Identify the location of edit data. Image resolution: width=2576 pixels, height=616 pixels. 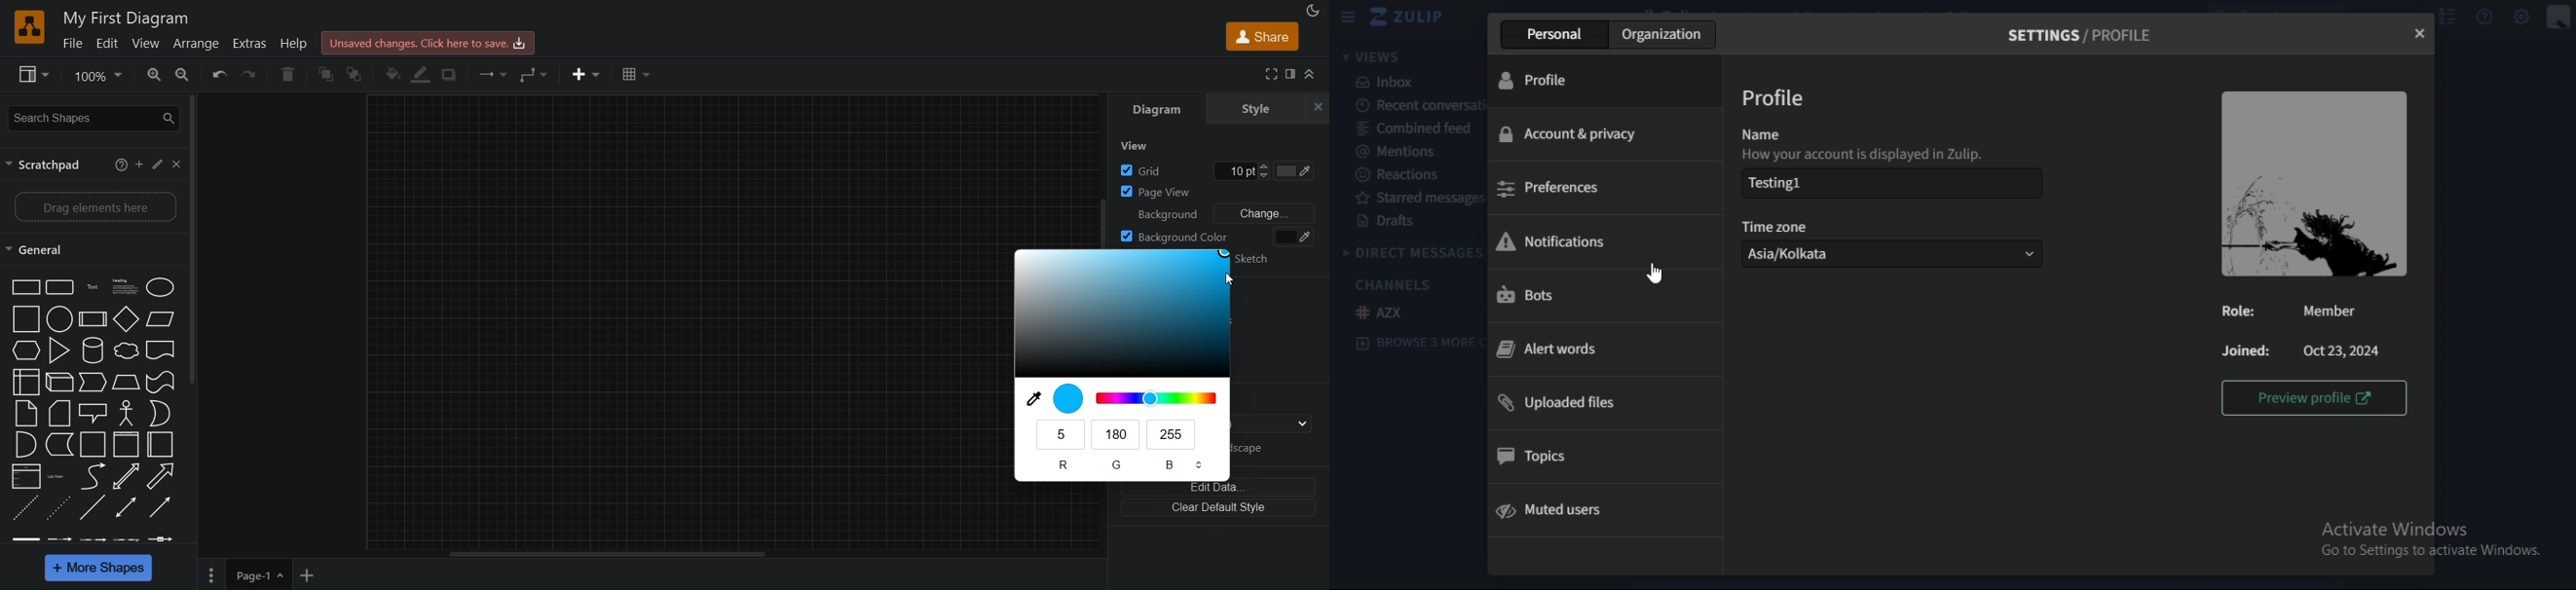
(1224, 490).